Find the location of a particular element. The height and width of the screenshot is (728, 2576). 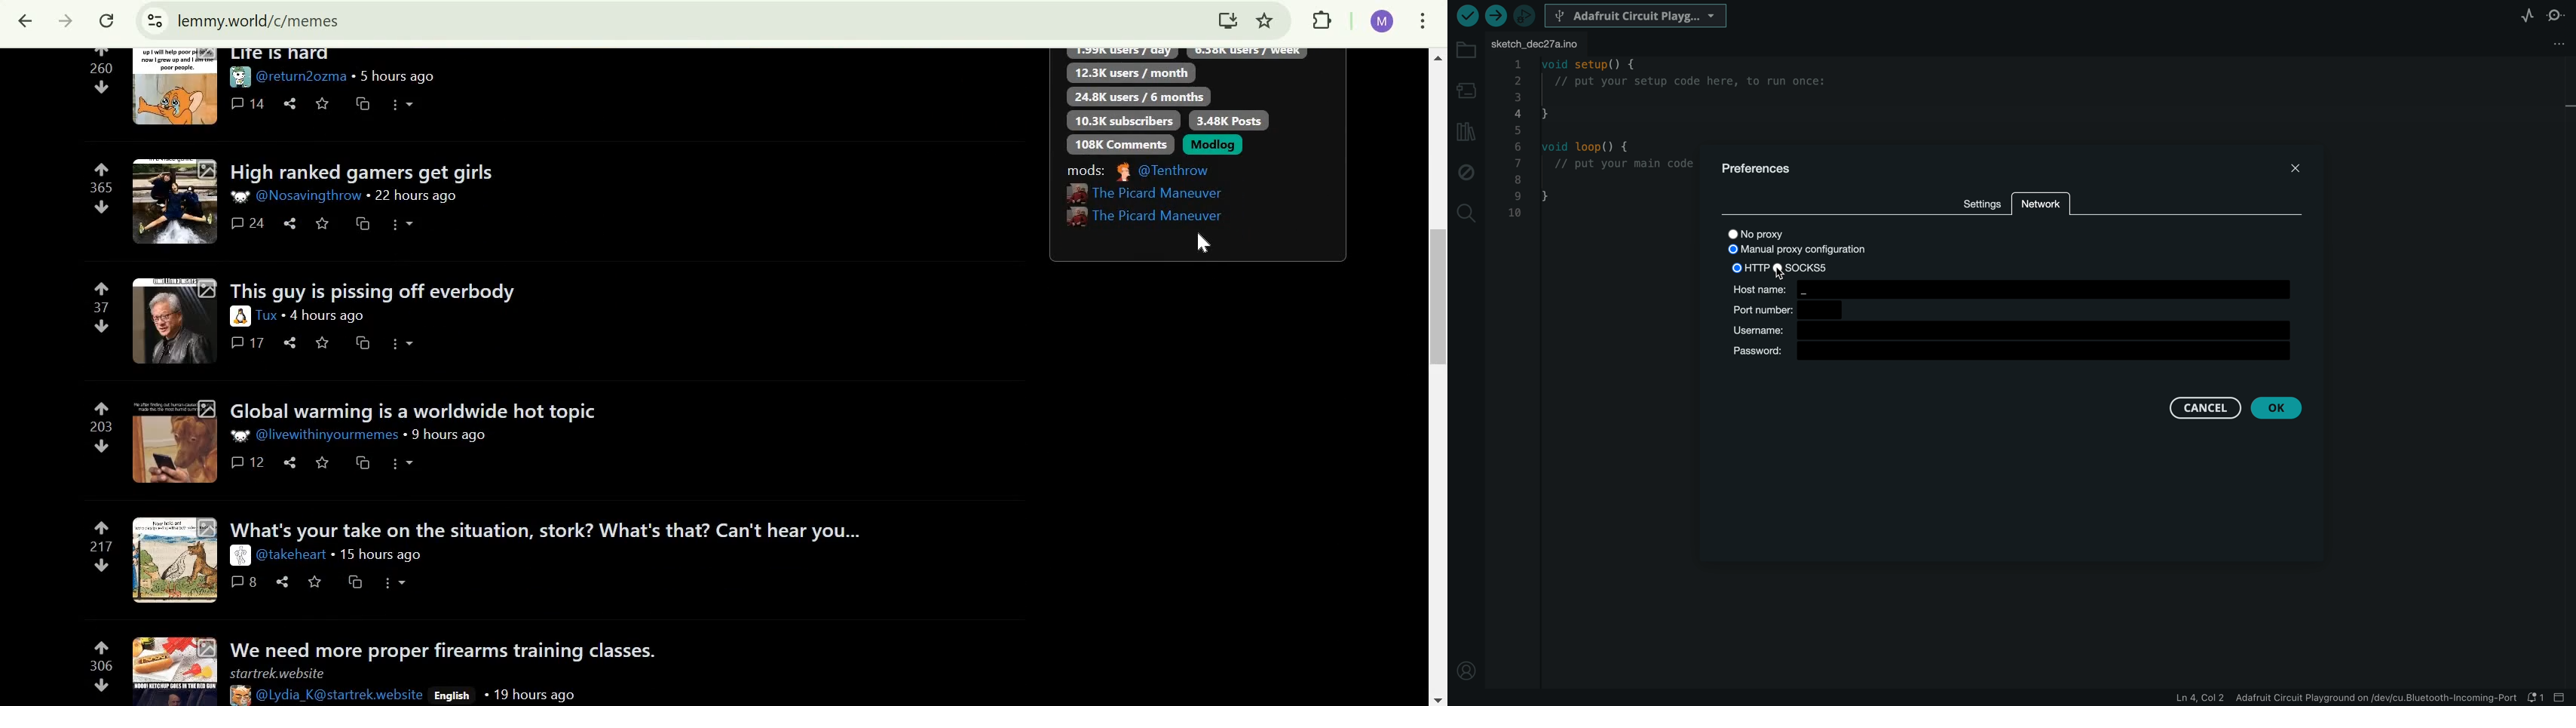

12.3K users/month is located at coordinates (1131, 72).